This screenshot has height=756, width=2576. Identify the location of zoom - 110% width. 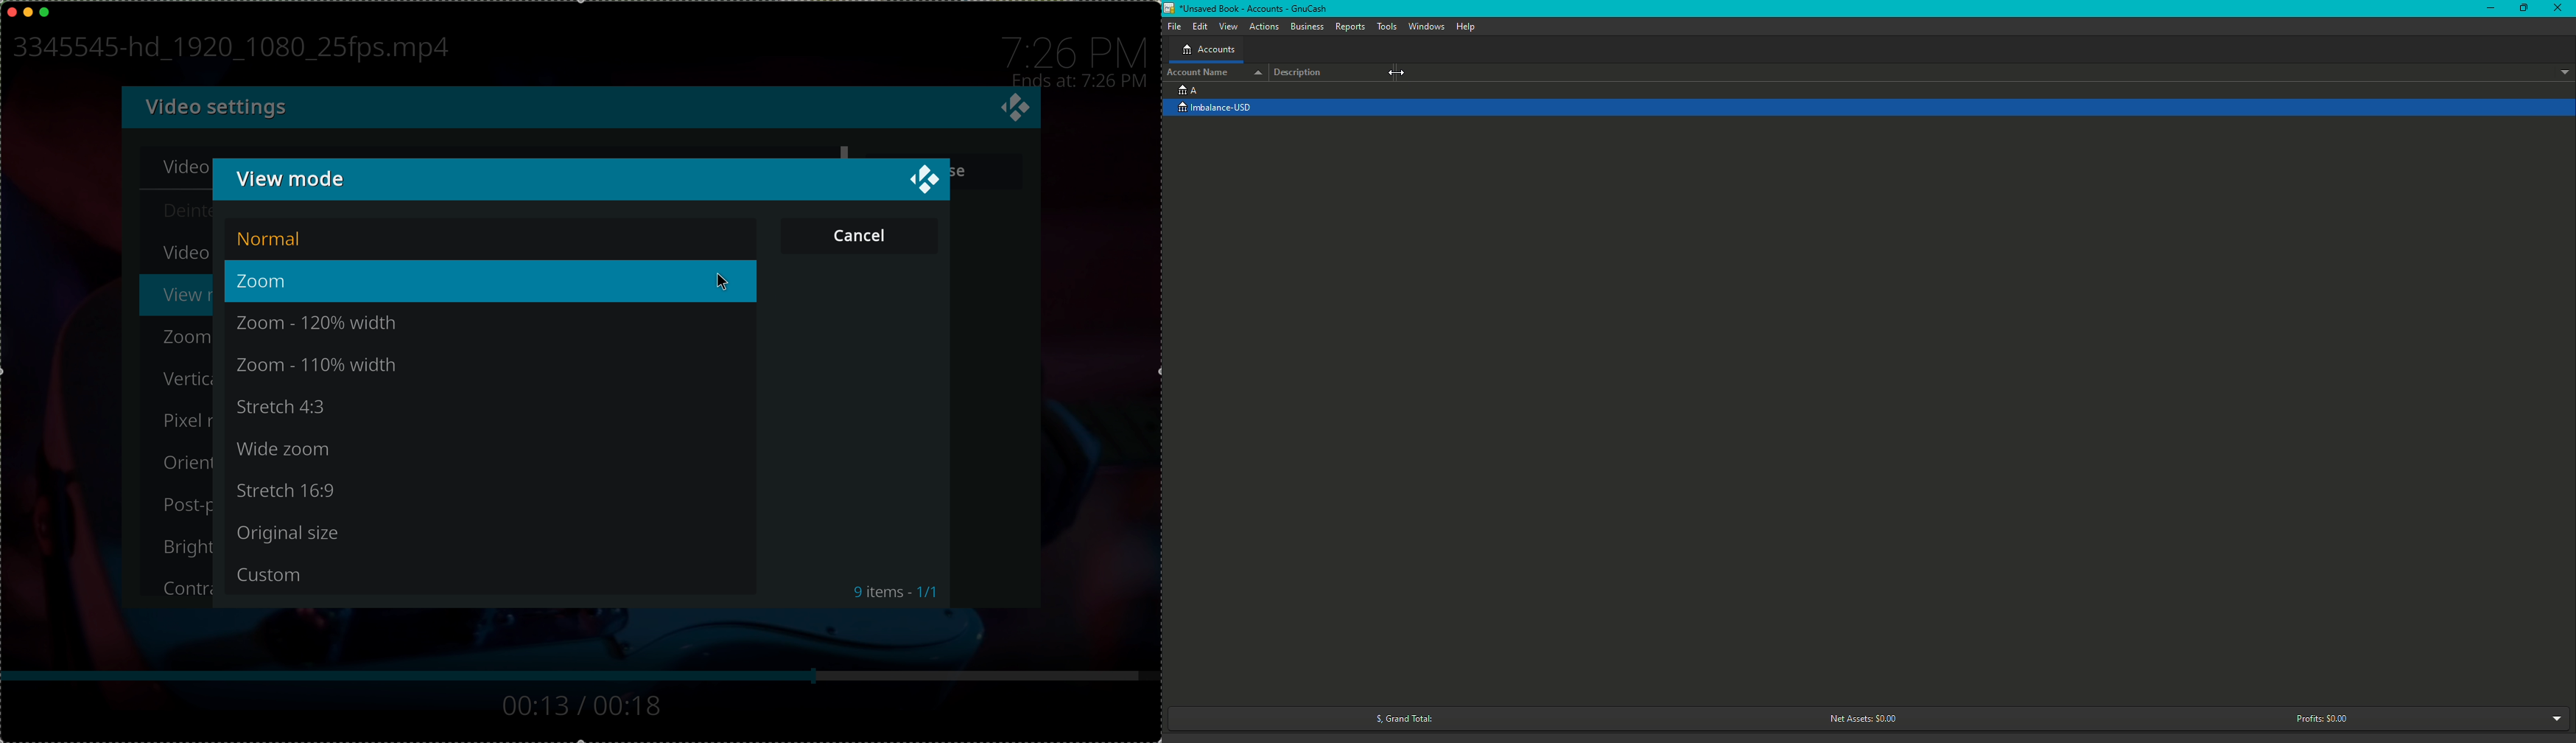
(320, 365).